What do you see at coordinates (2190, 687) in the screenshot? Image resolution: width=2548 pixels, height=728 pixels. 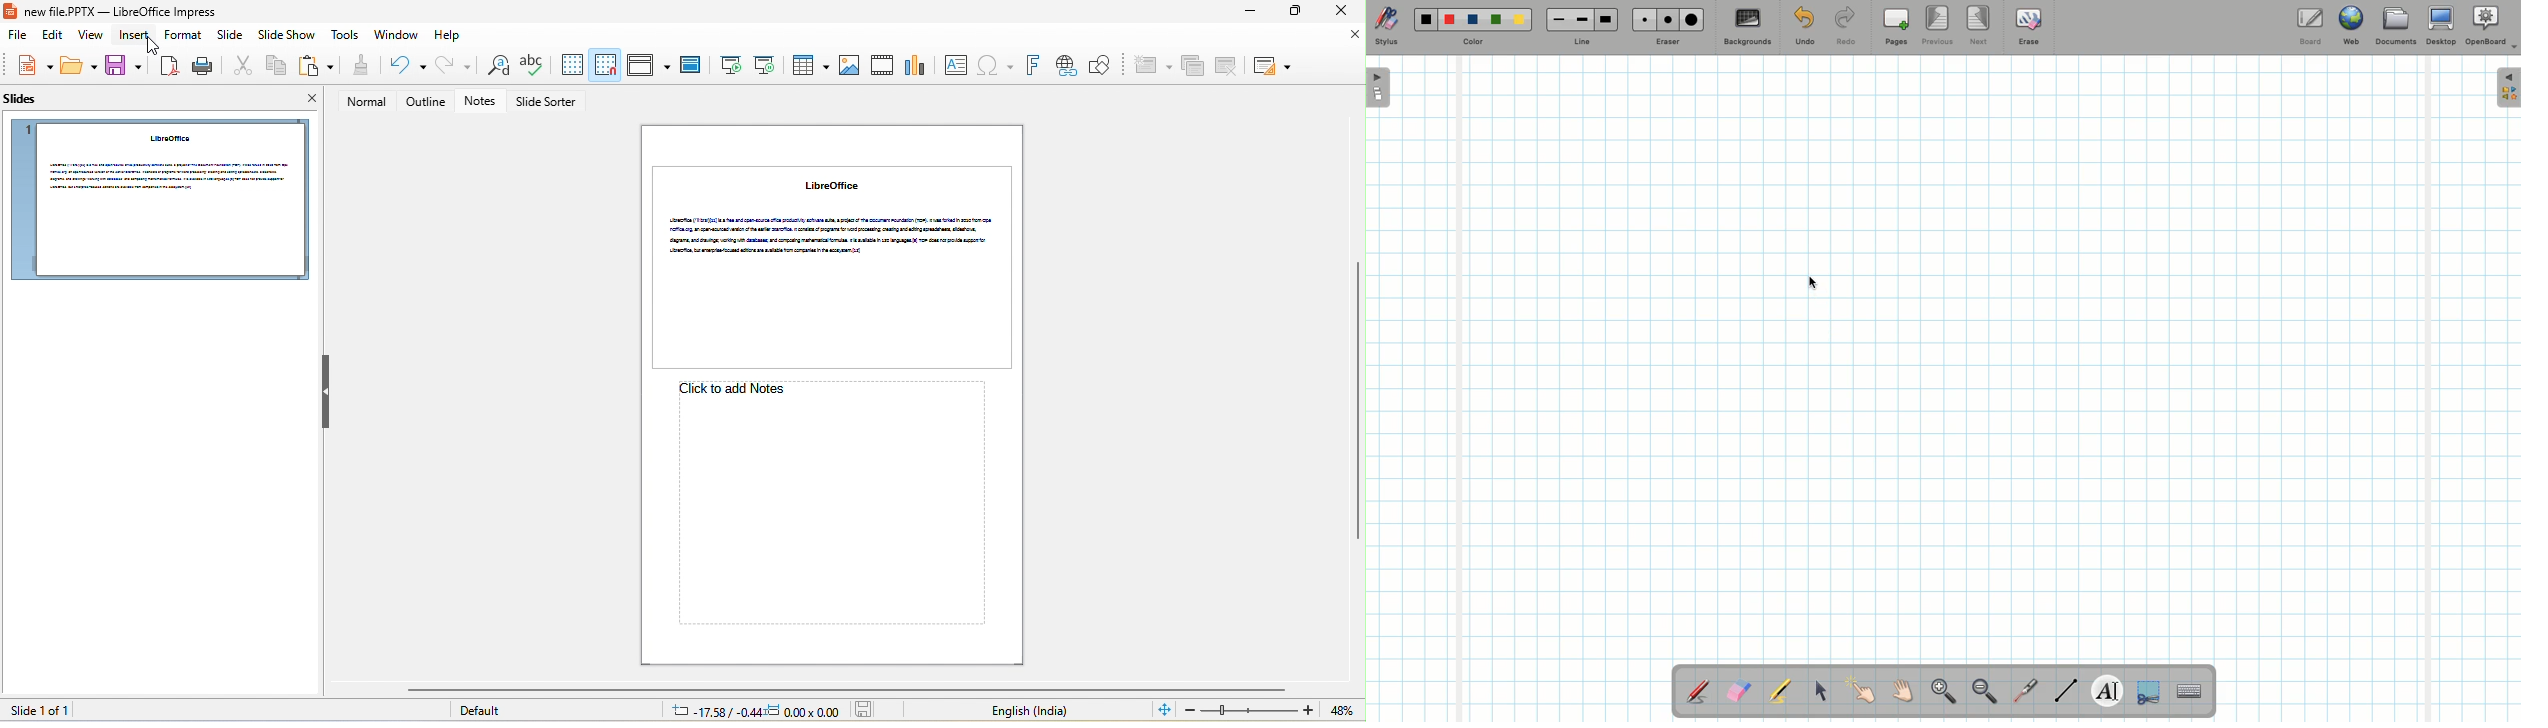 I see `Text input` at bounding box center [2190, 687].